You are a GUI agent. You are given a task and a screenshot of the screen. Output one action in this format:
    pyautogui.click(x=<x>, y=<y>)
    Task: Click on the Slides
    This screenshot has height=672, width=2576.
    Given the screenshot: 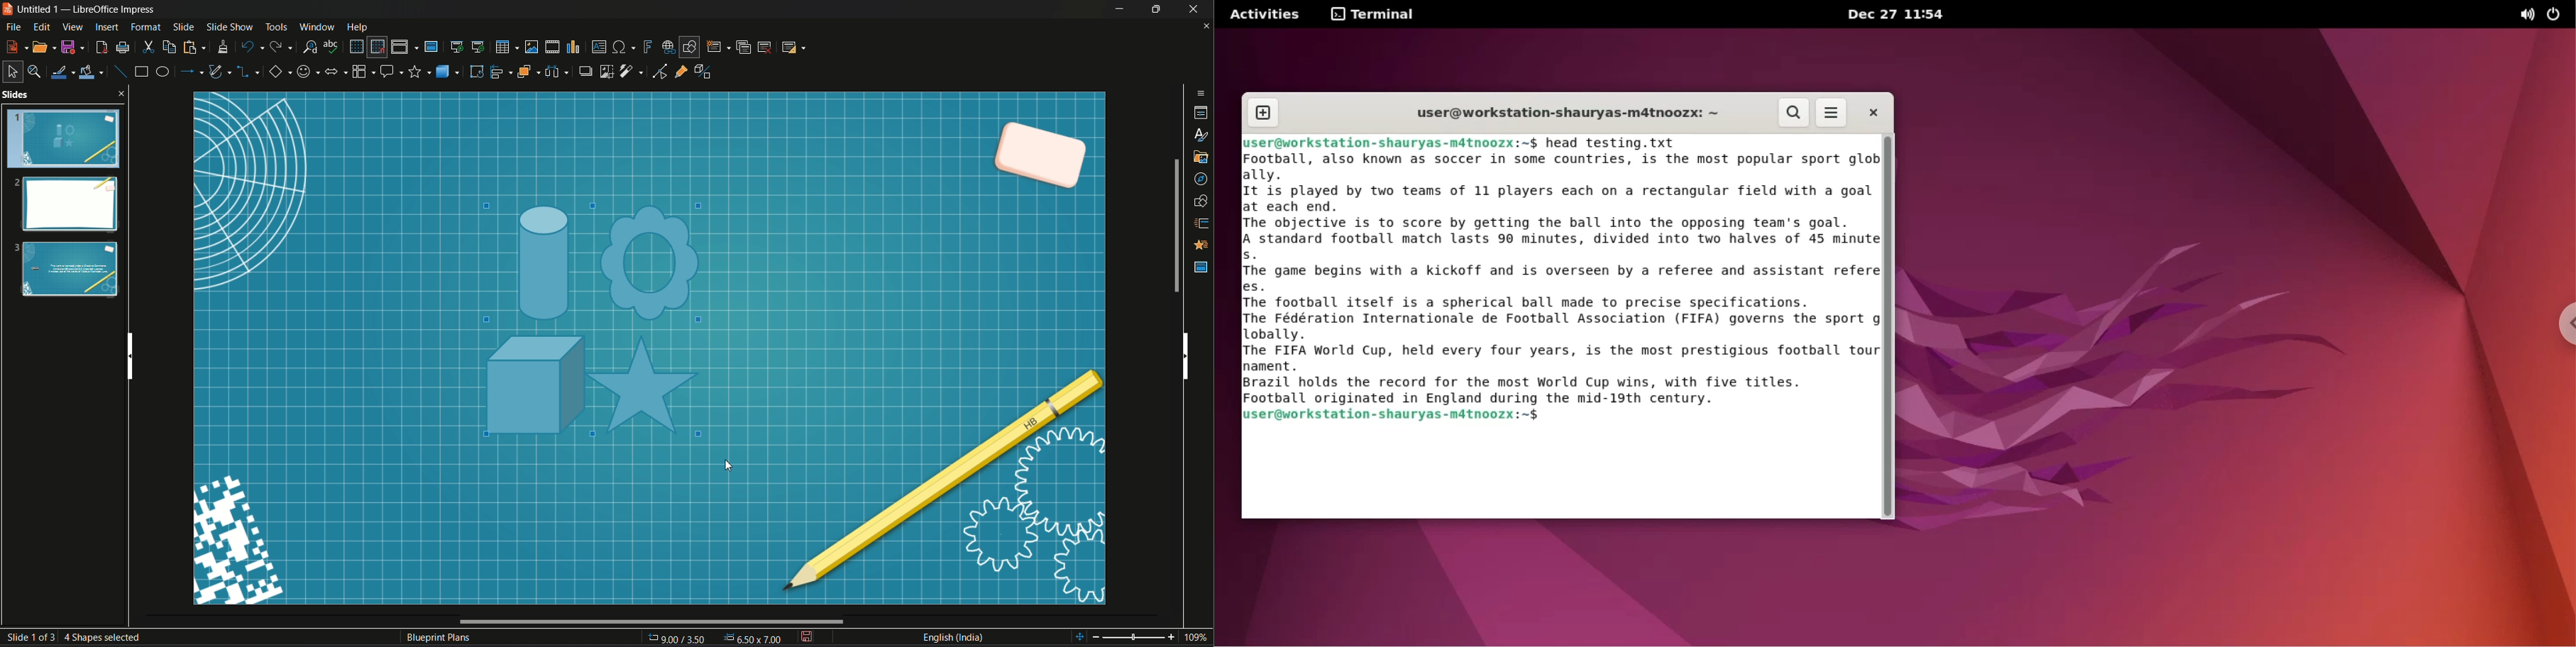 What is the action you would take?
    pyautogui.click(x=64, y=197)
    